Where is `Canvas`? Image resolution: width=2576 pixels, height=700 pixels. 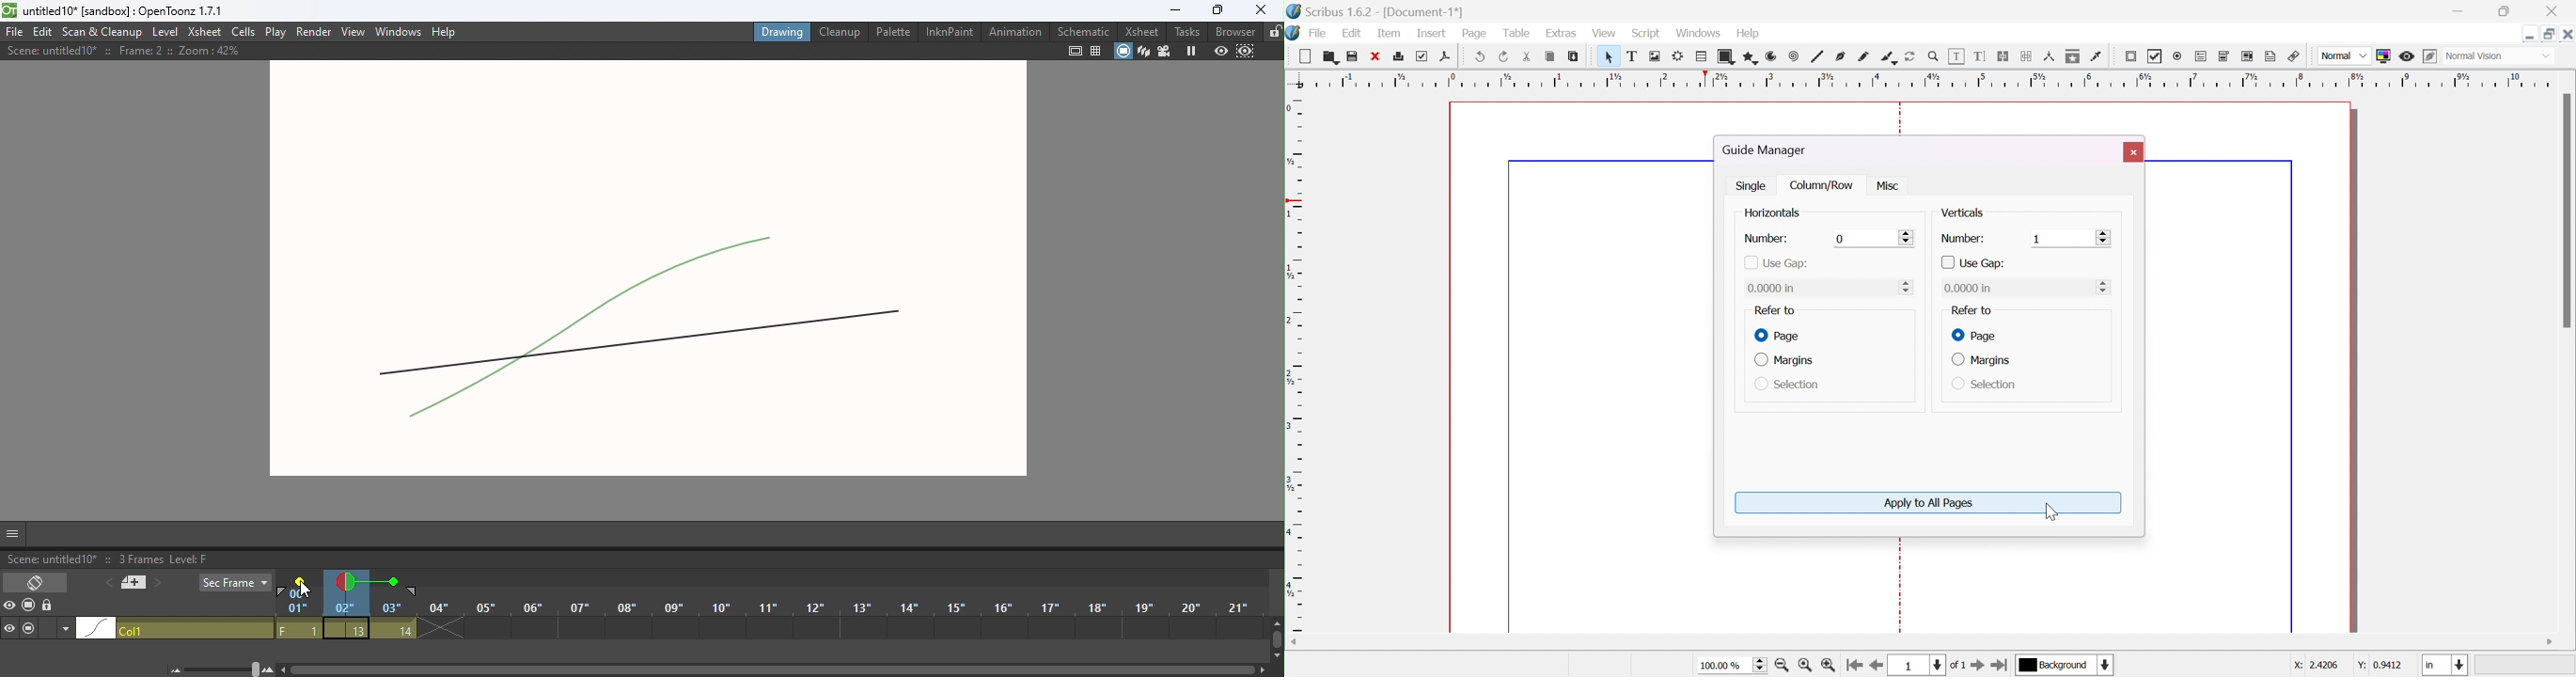
Canvas is located at coordinates (659, 273).